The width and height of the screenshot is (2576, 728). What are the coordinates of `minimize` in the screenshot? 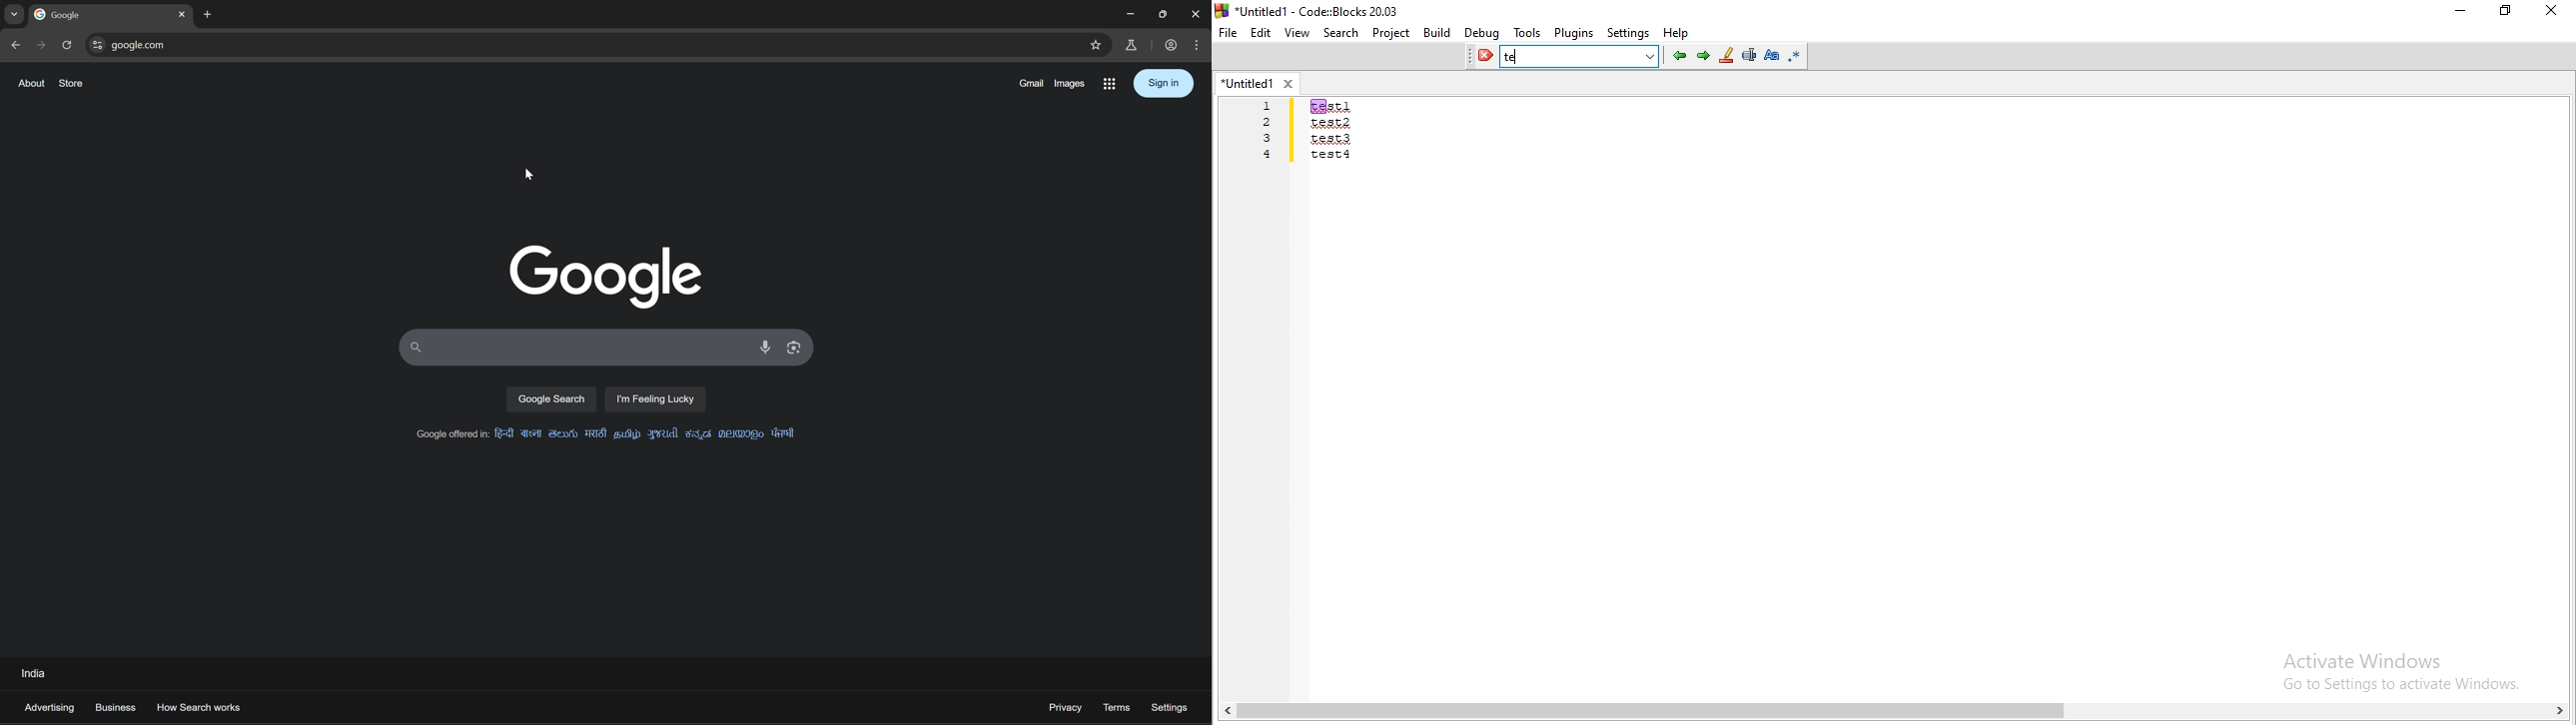 It's located at (1129, 14).